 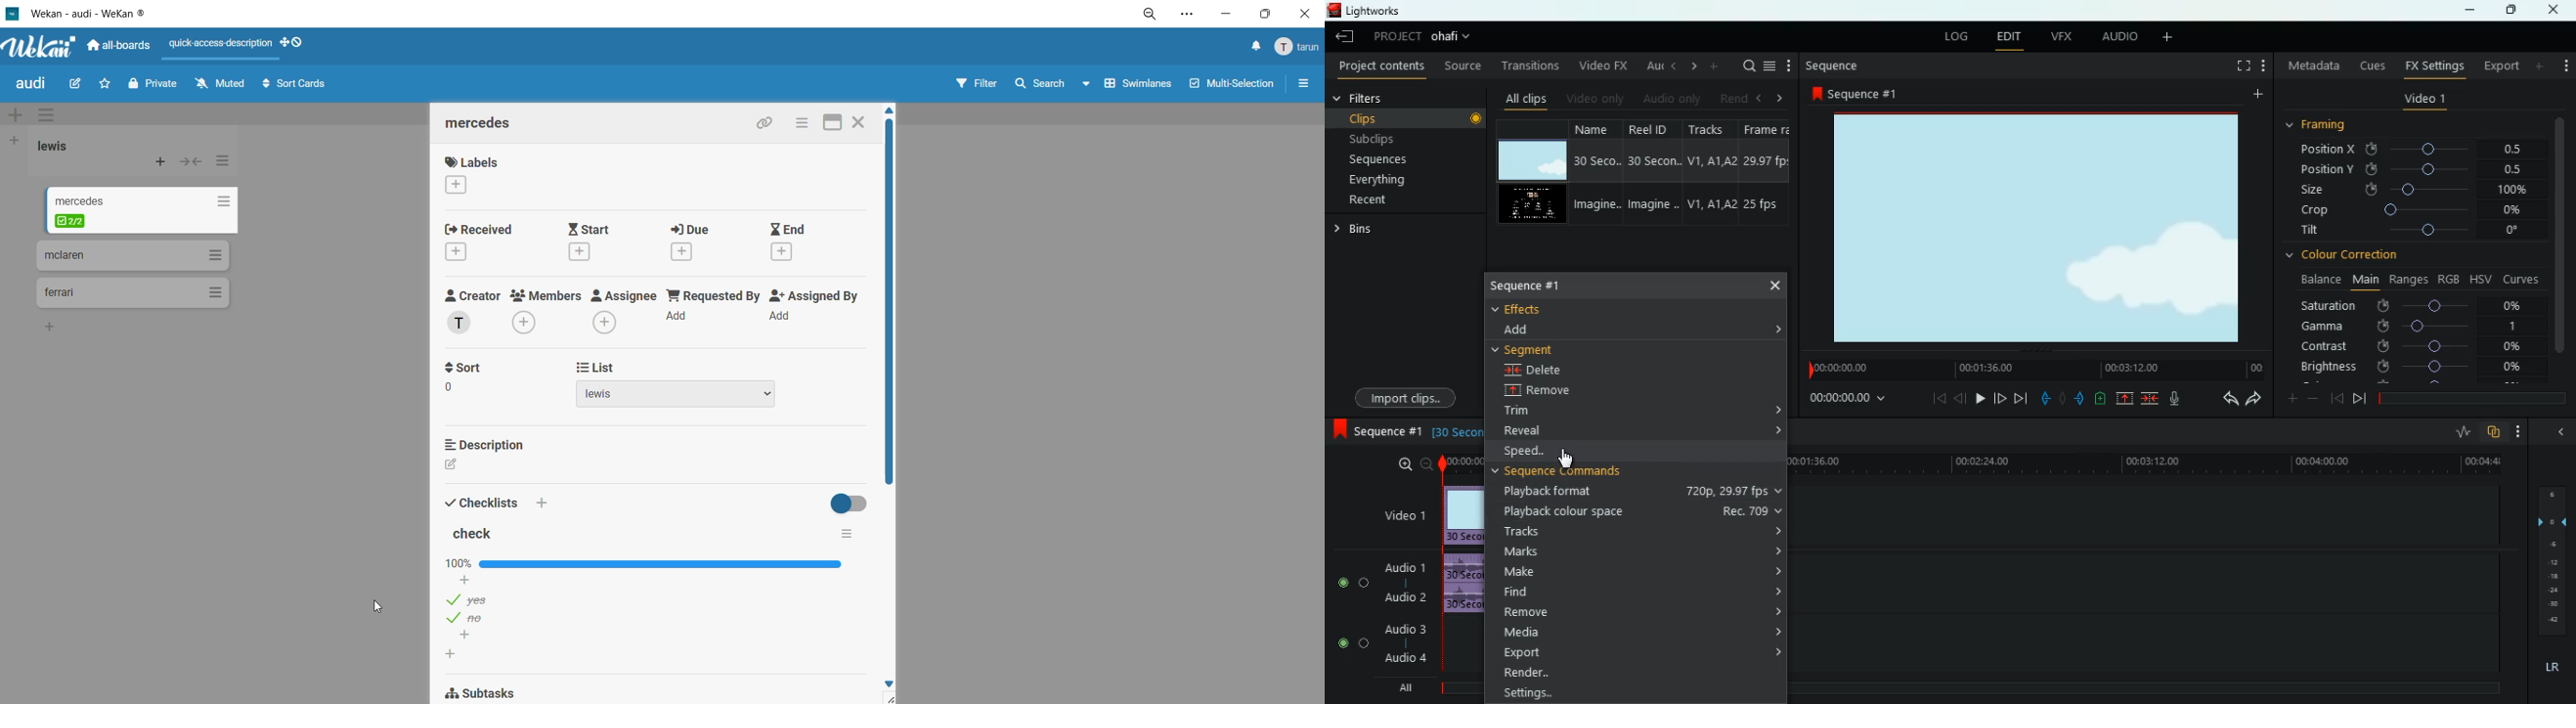 I want to click on overlap, so click(x=2494, y=433).